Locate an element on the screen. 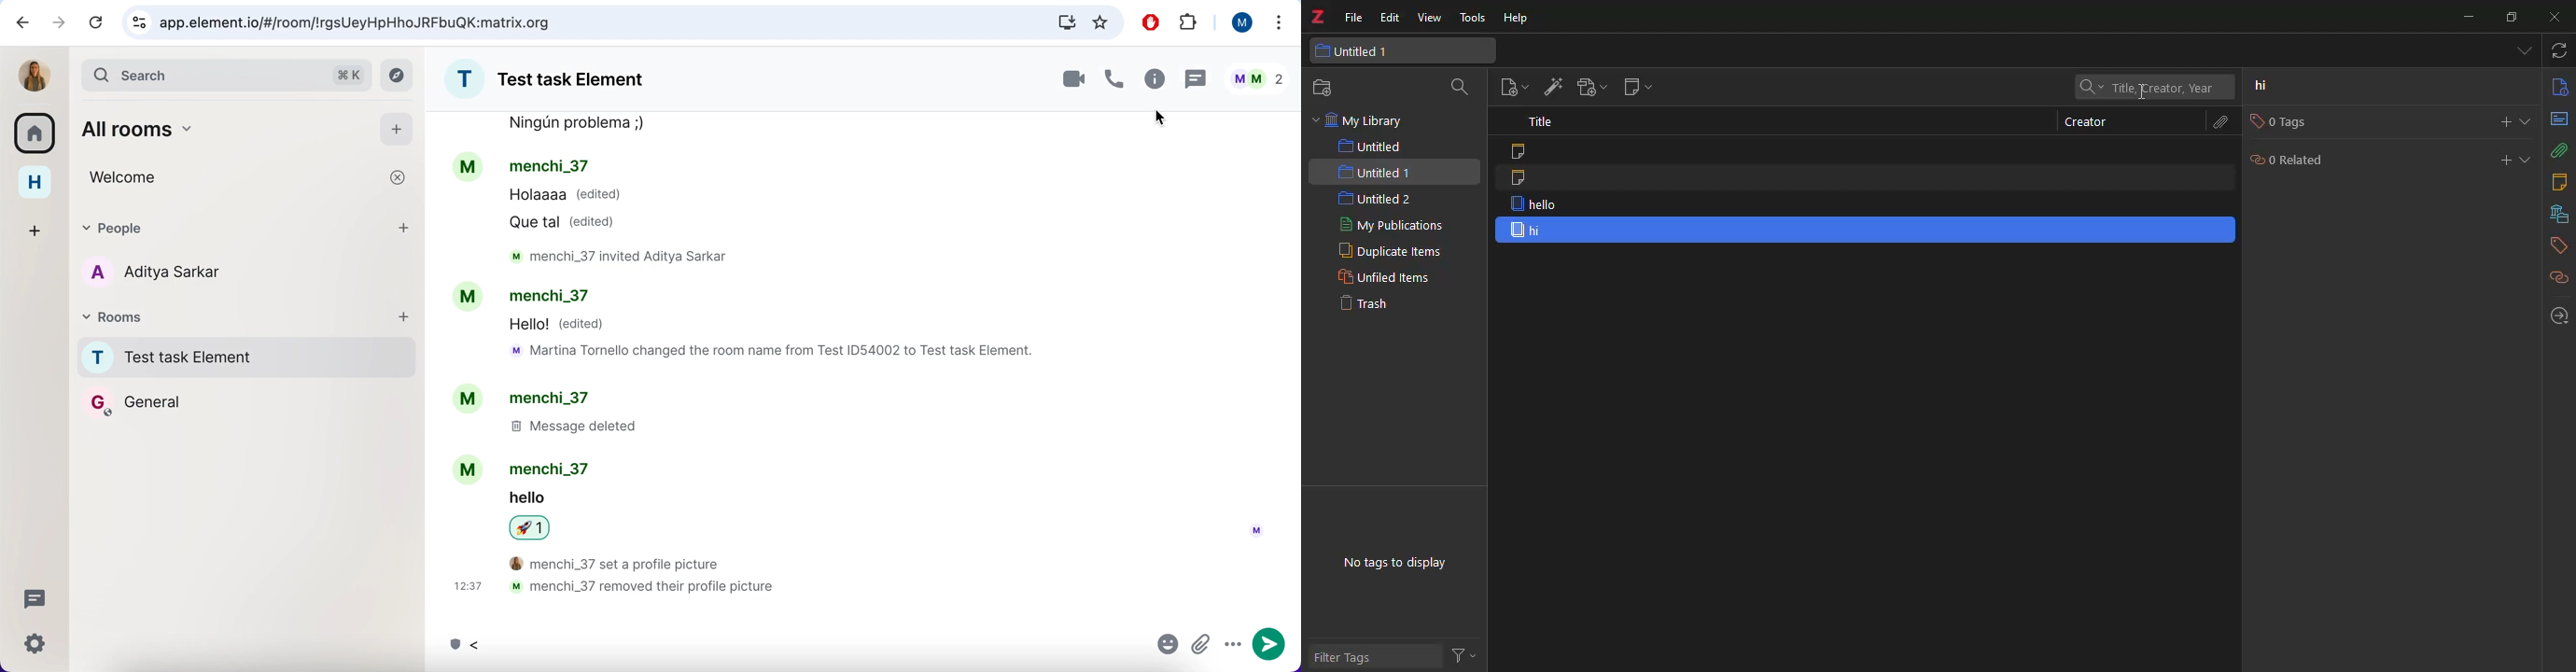 This screenshot has height=672, width=2576. welcome is located at coordinates (249, 179).